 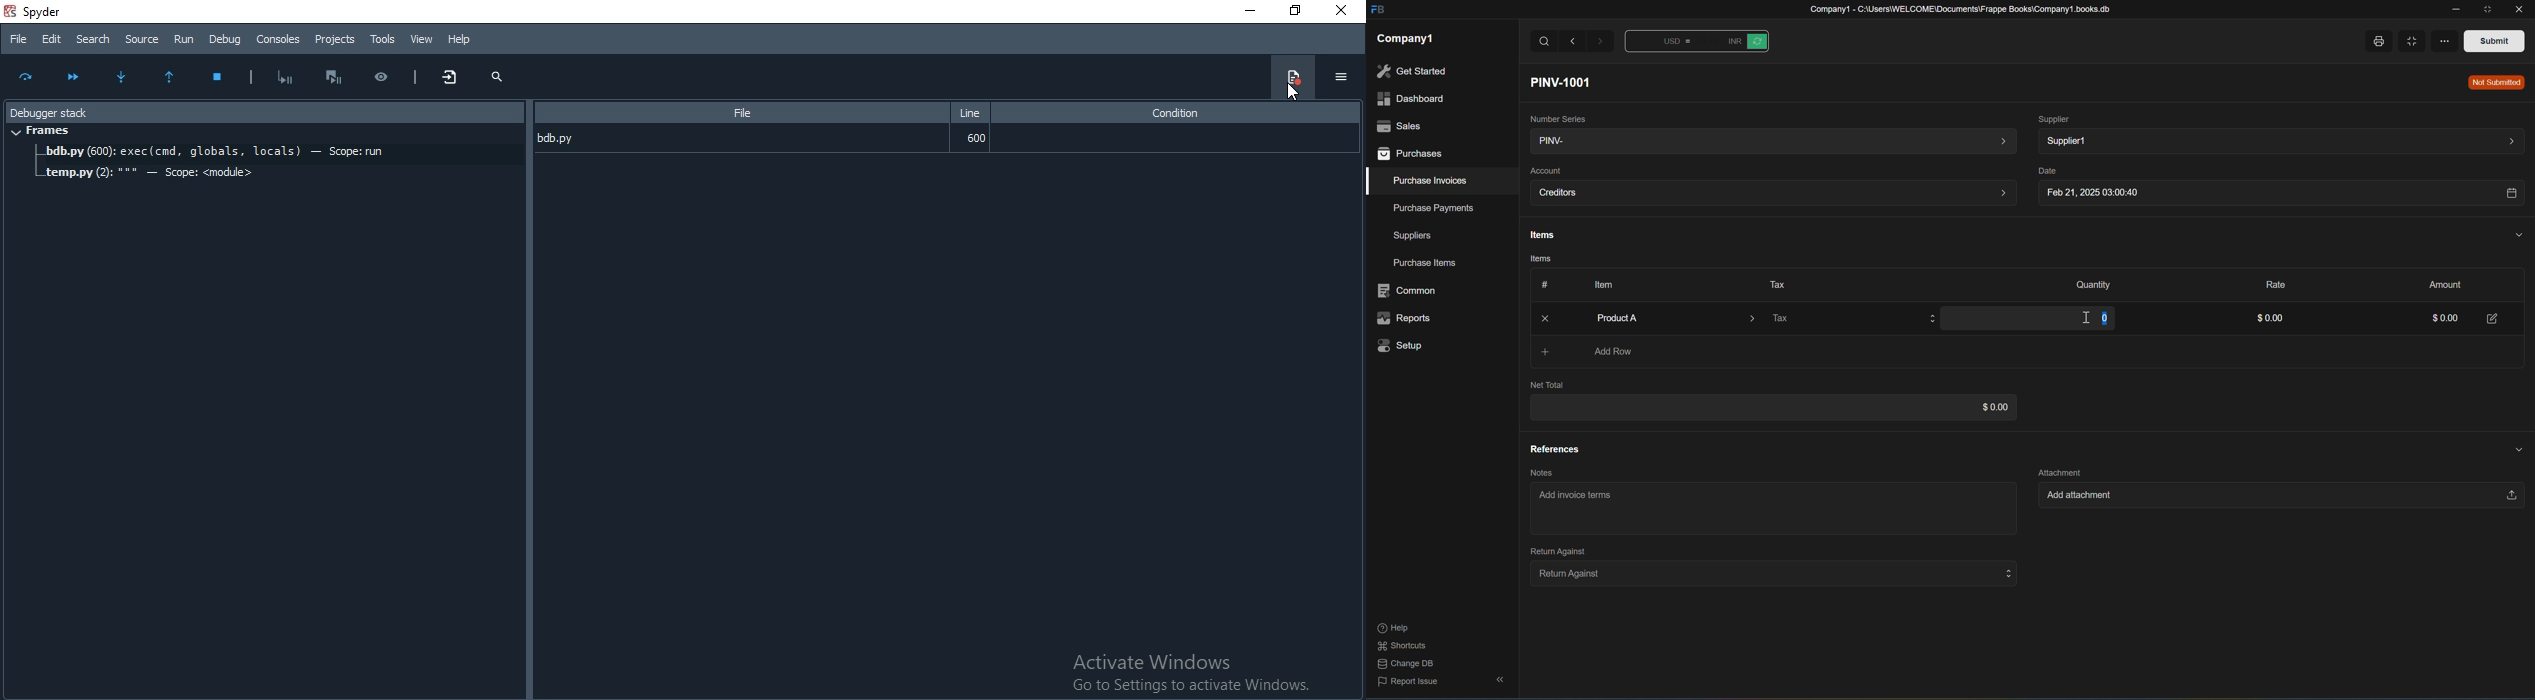 What do you see at coordinates (1498, 680) in the screenshot?
I see `hide` at bounding box center [1498, 680].